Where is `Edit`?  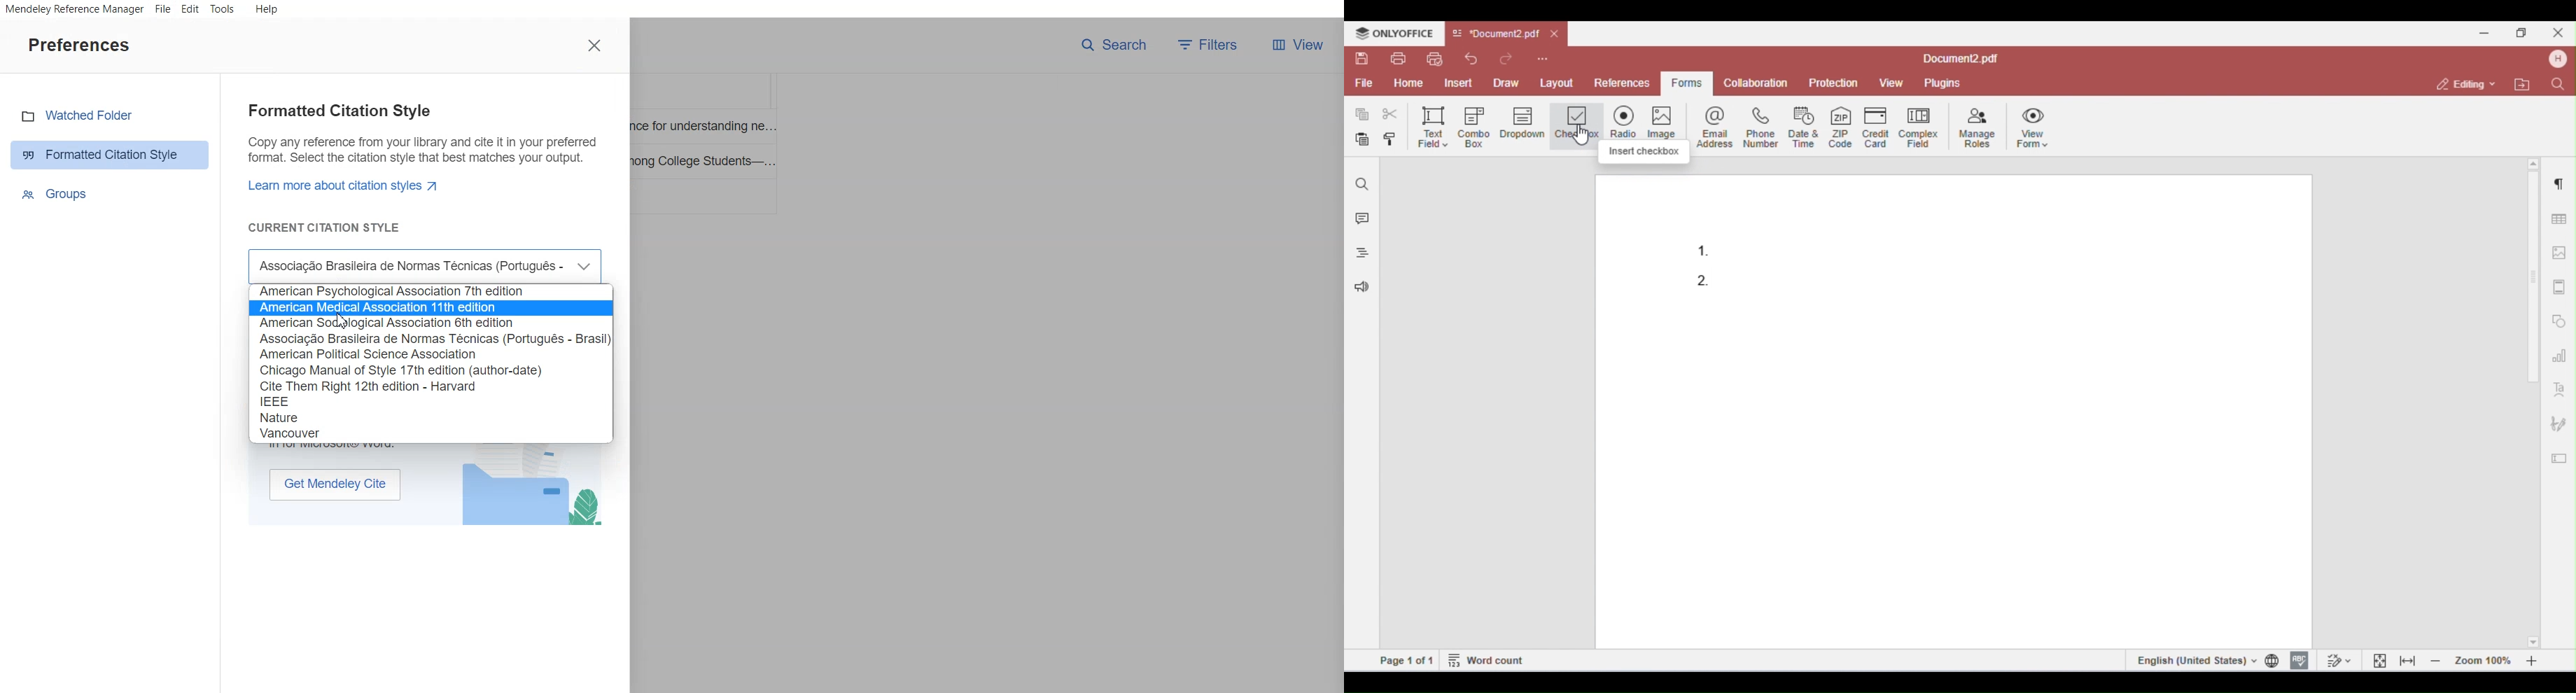 Edit is located at coordinates (190, 10).